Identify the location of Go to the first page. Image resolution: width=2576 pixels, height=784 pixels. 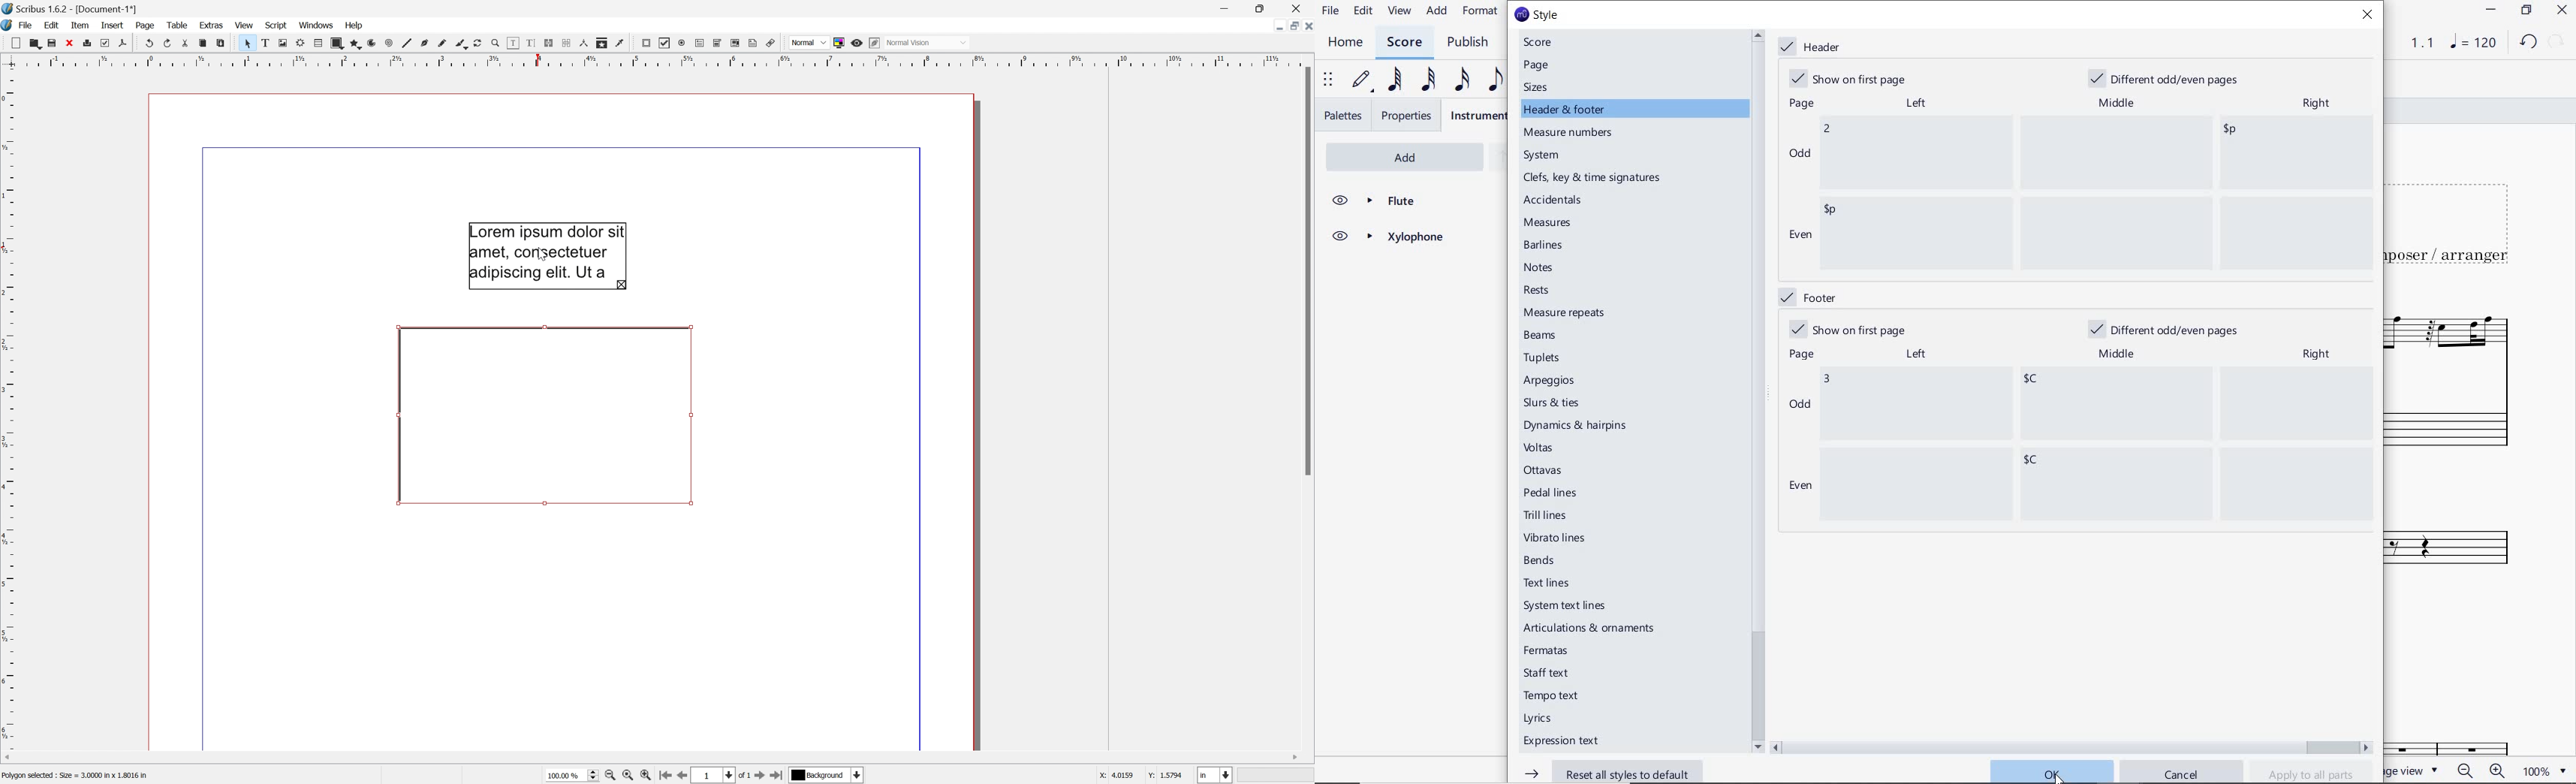
(667, 777).